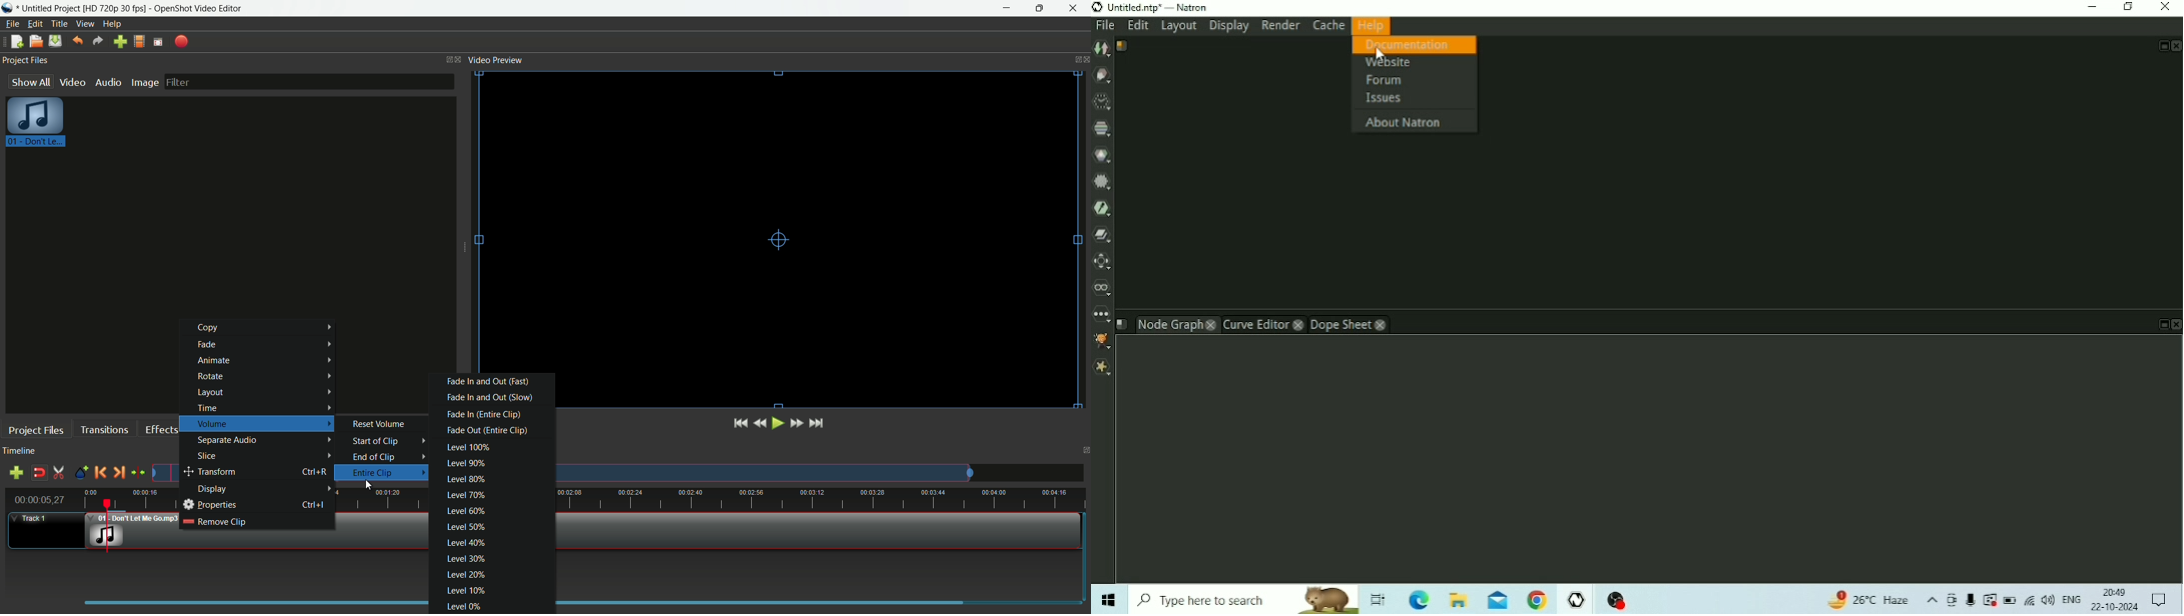 This screenshot has height=616, width=2184. I want to click on image, so click(145, 82).